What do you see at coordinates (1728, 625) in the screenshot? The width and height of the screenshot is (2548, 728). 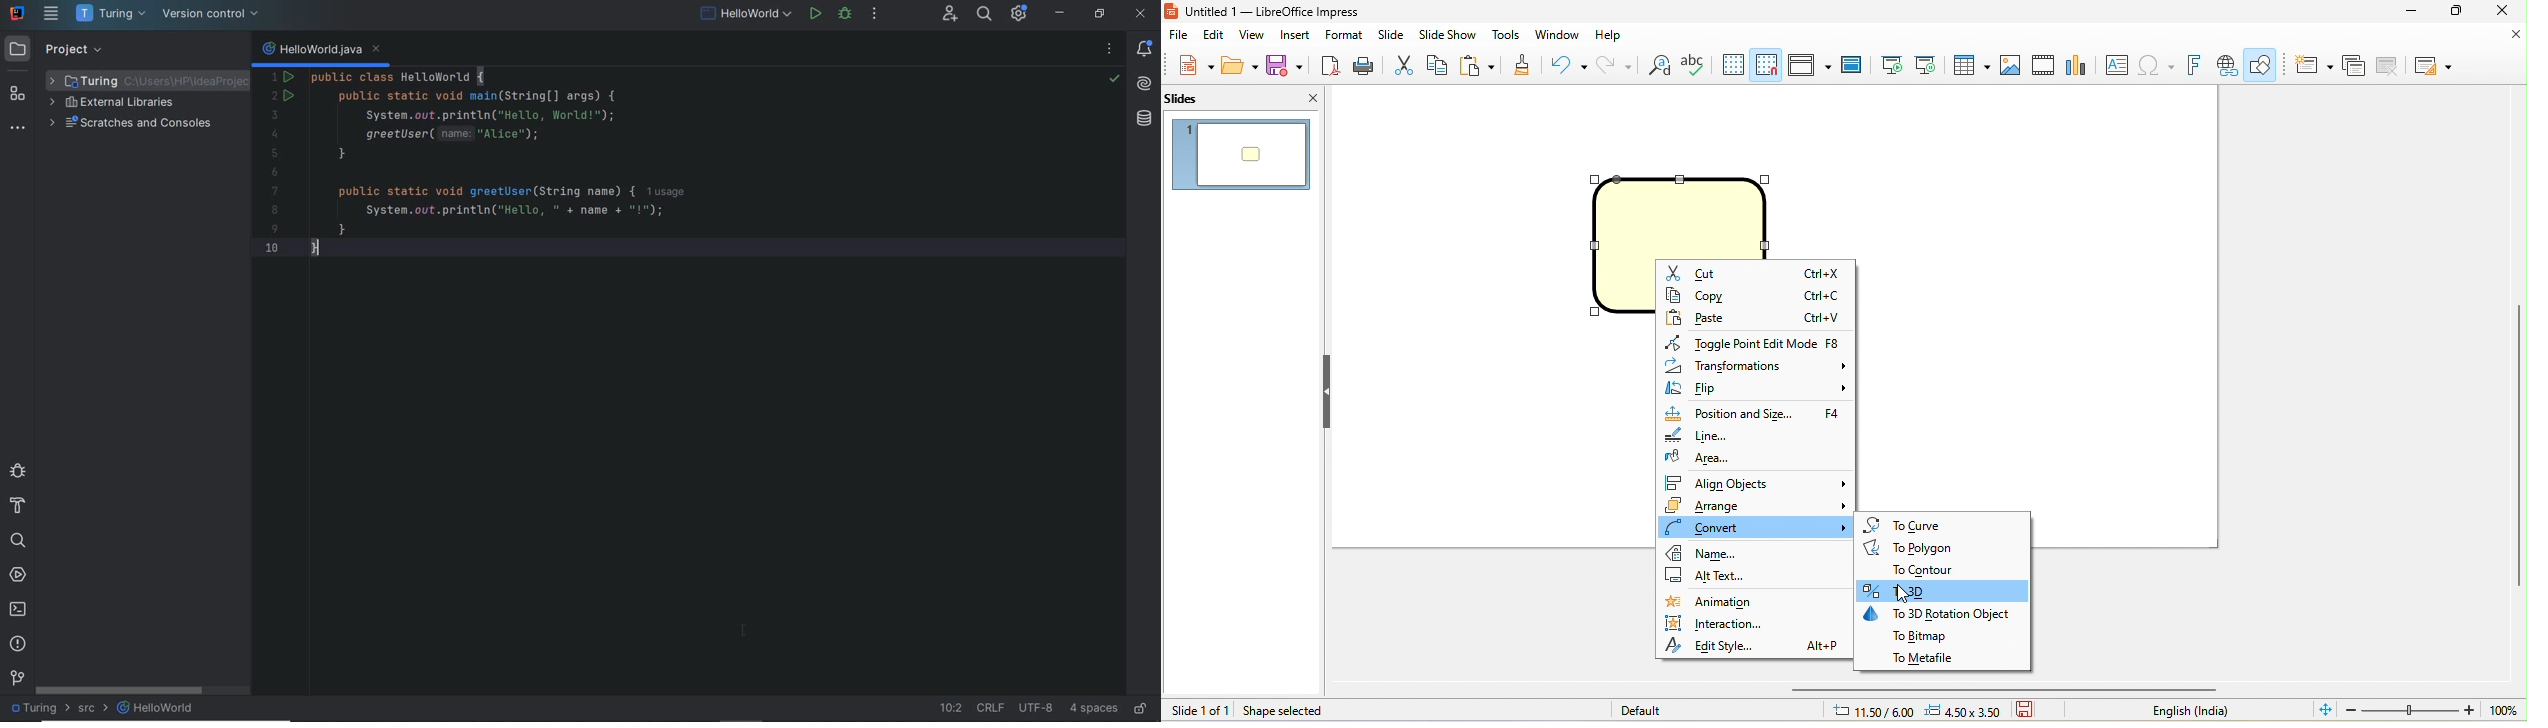 I see `interaction` at bounding box center [1728, 625].